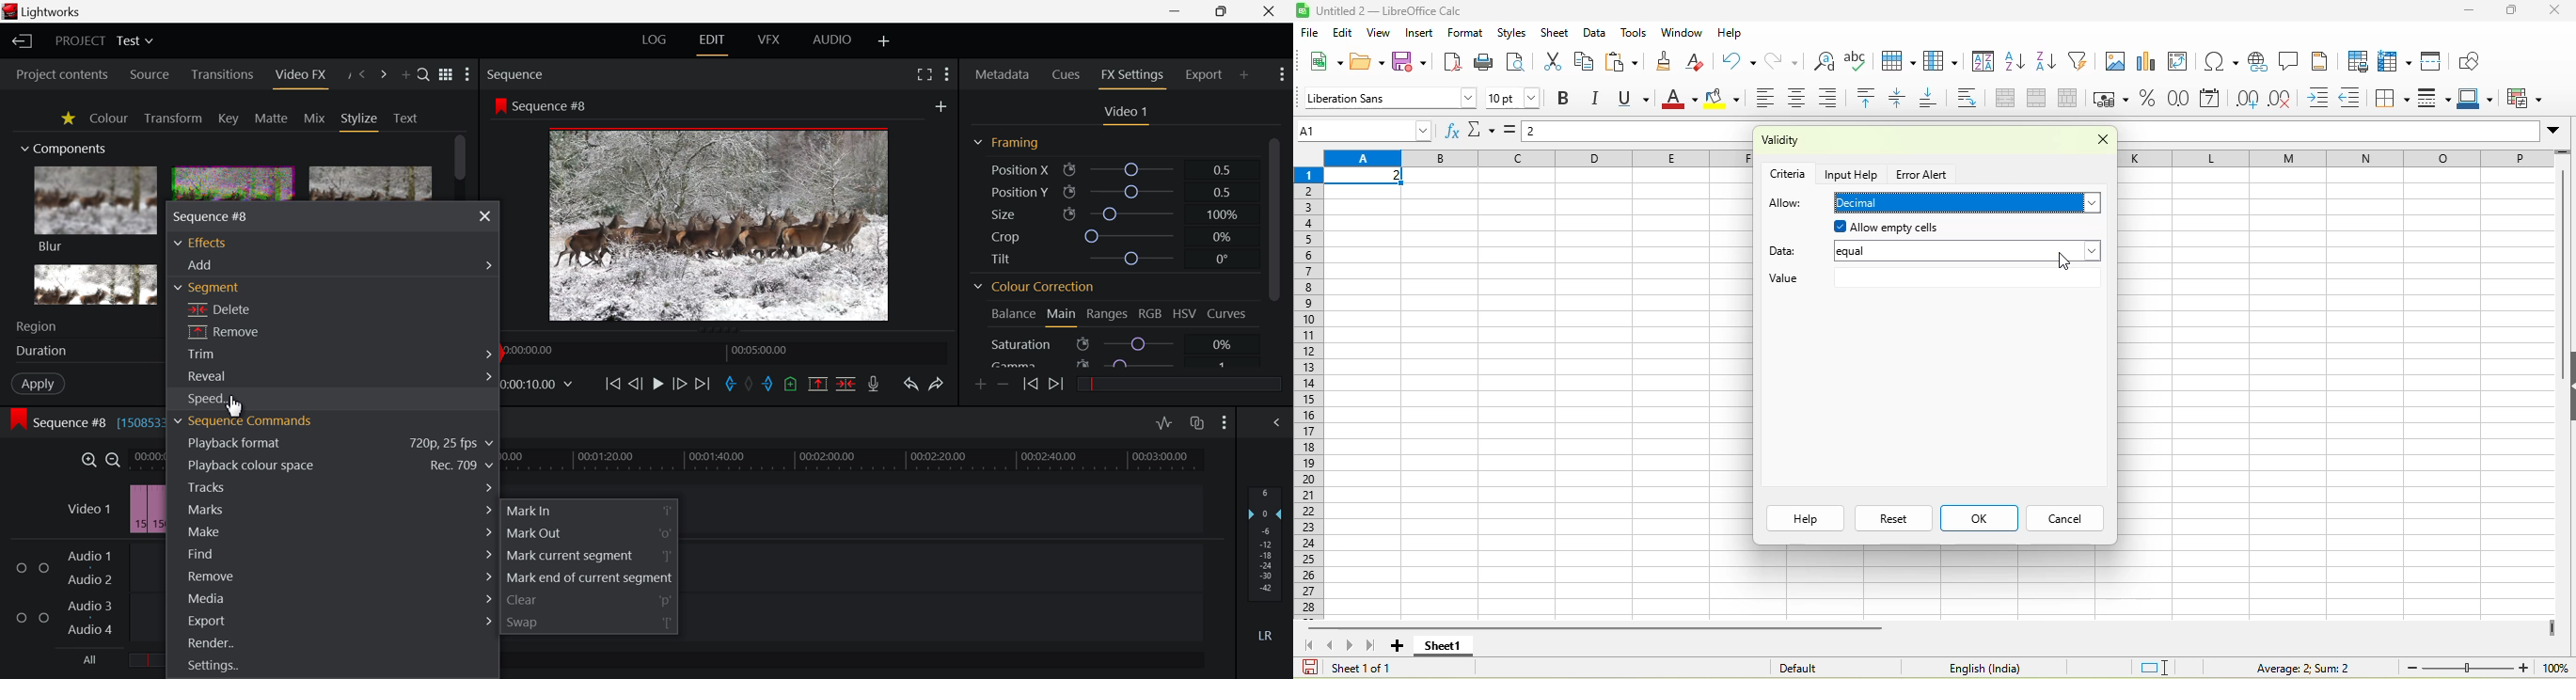 This screenshot has width=2576, height=700. What do you see at coordinates (1343, 32) in the screenshot?
I see `edit` at bounding box center [1343, 32].